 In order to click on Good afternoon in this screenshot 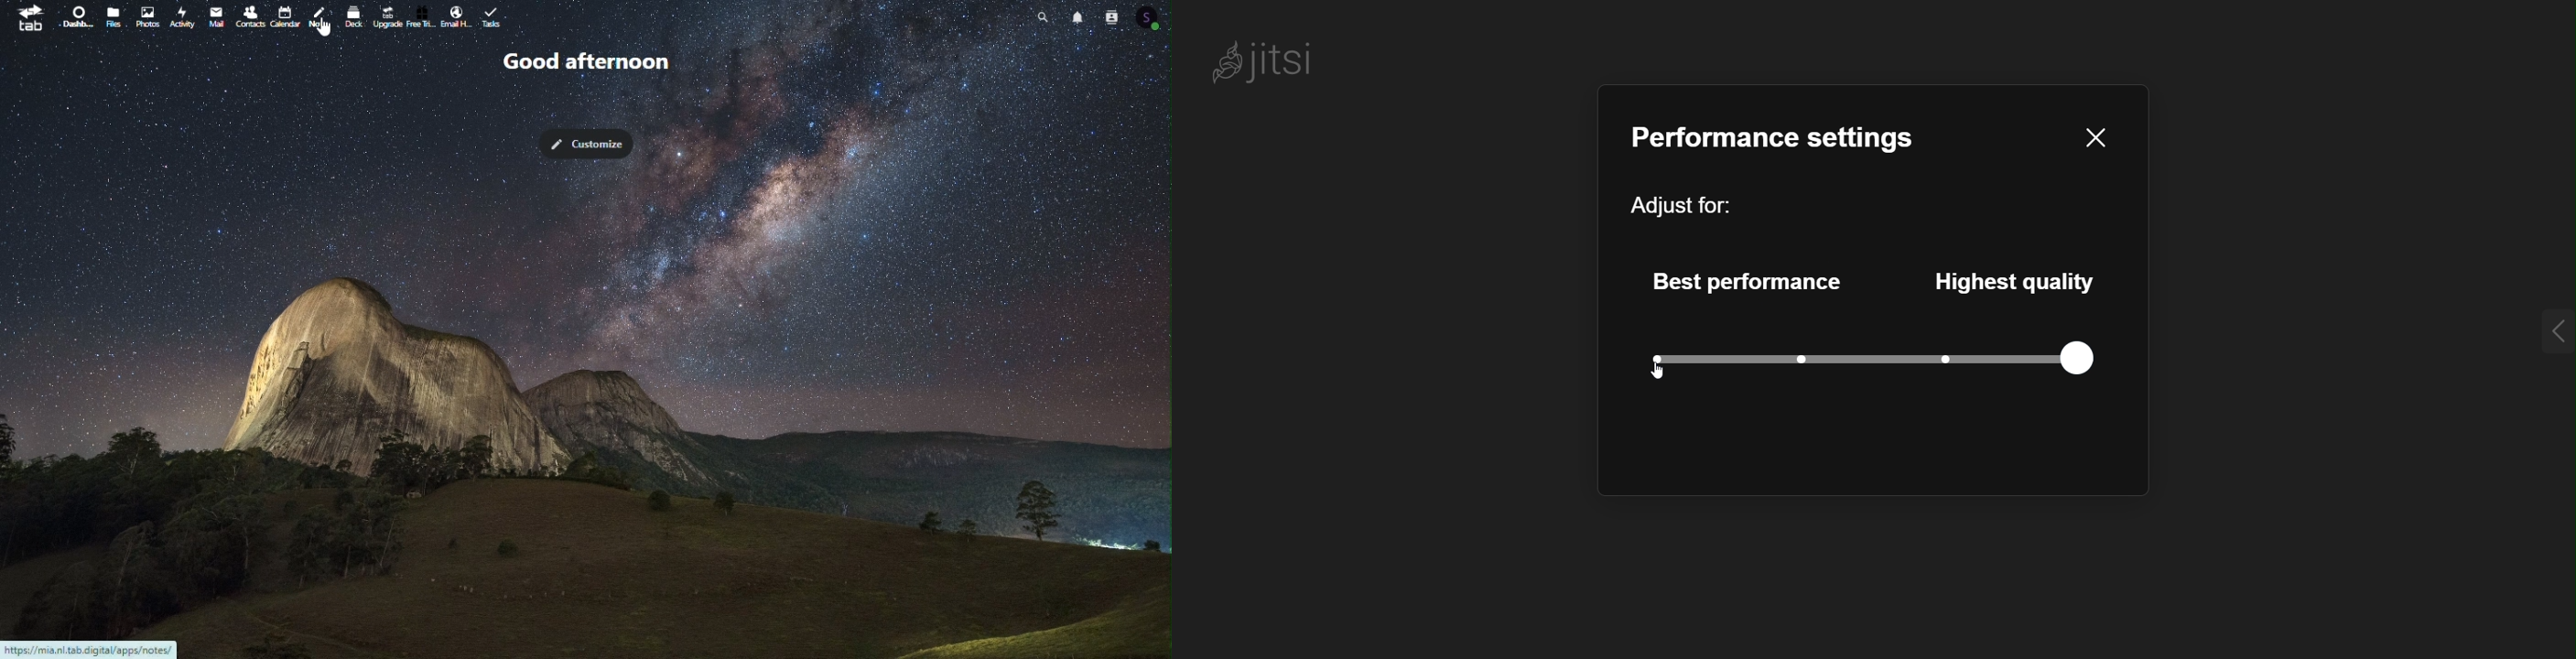, I will do `click(583, 63)`.